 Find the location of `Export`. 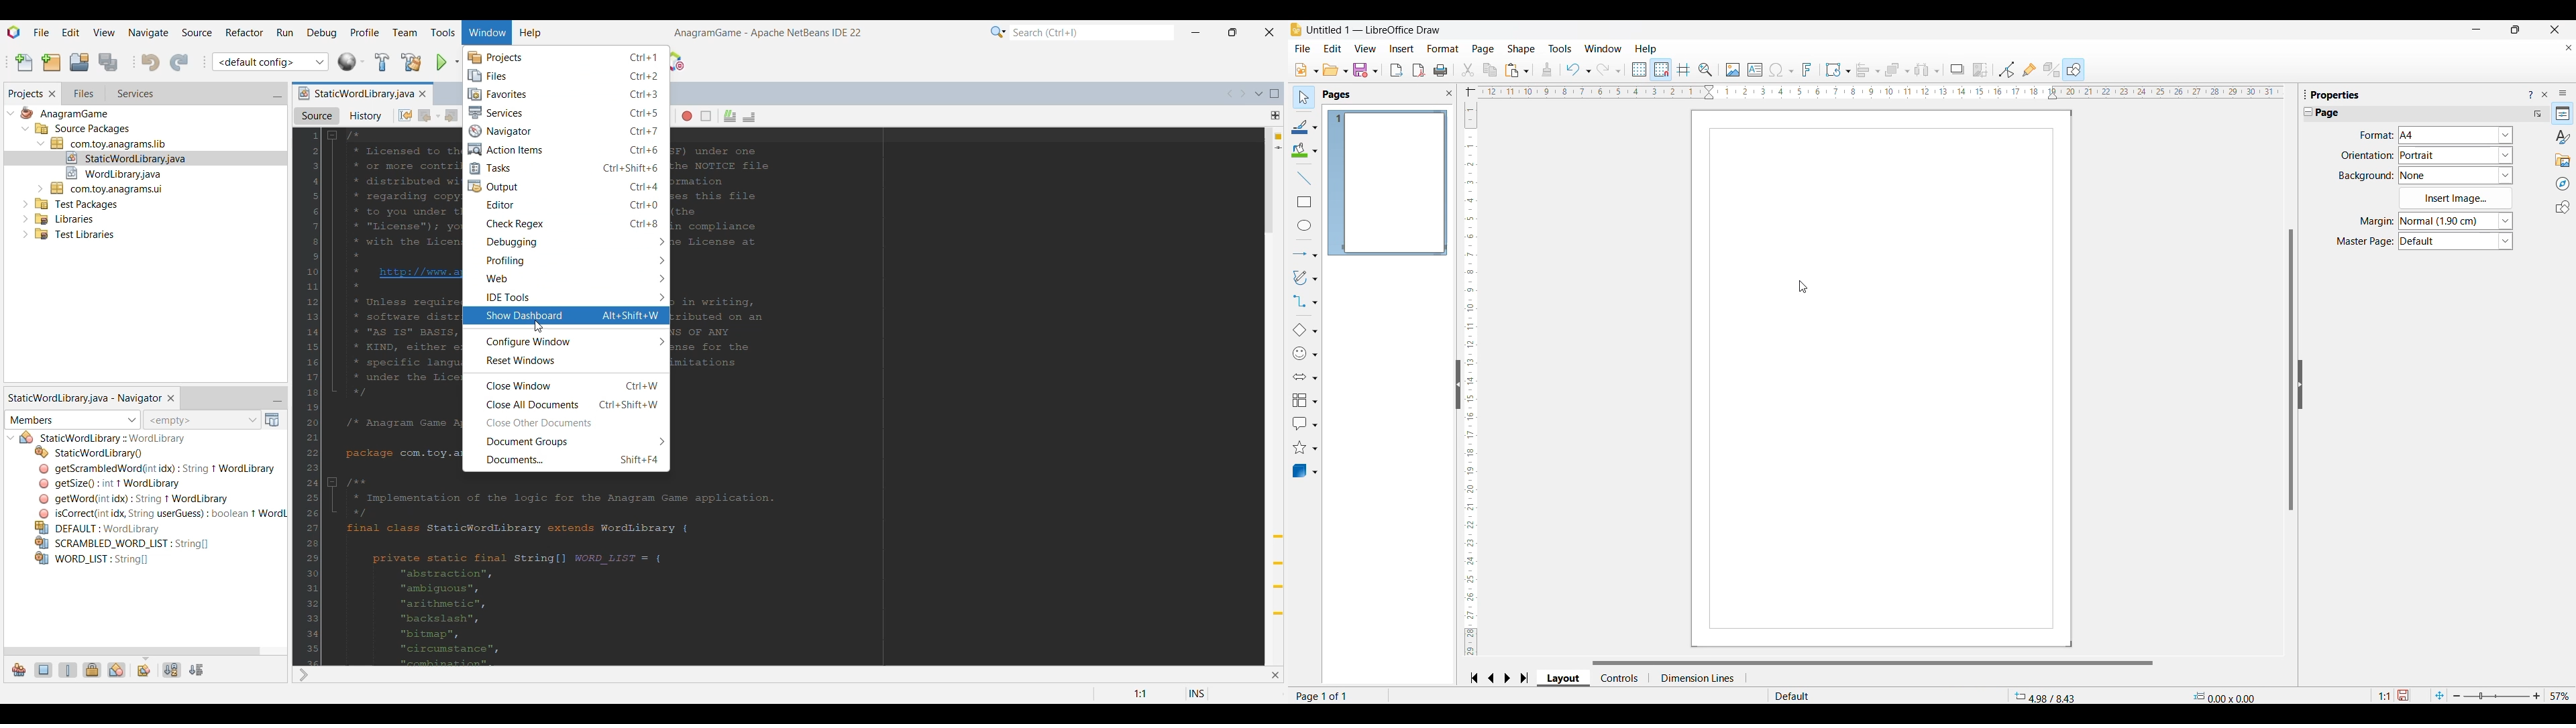

Export is located at coordinates (1397, 70).